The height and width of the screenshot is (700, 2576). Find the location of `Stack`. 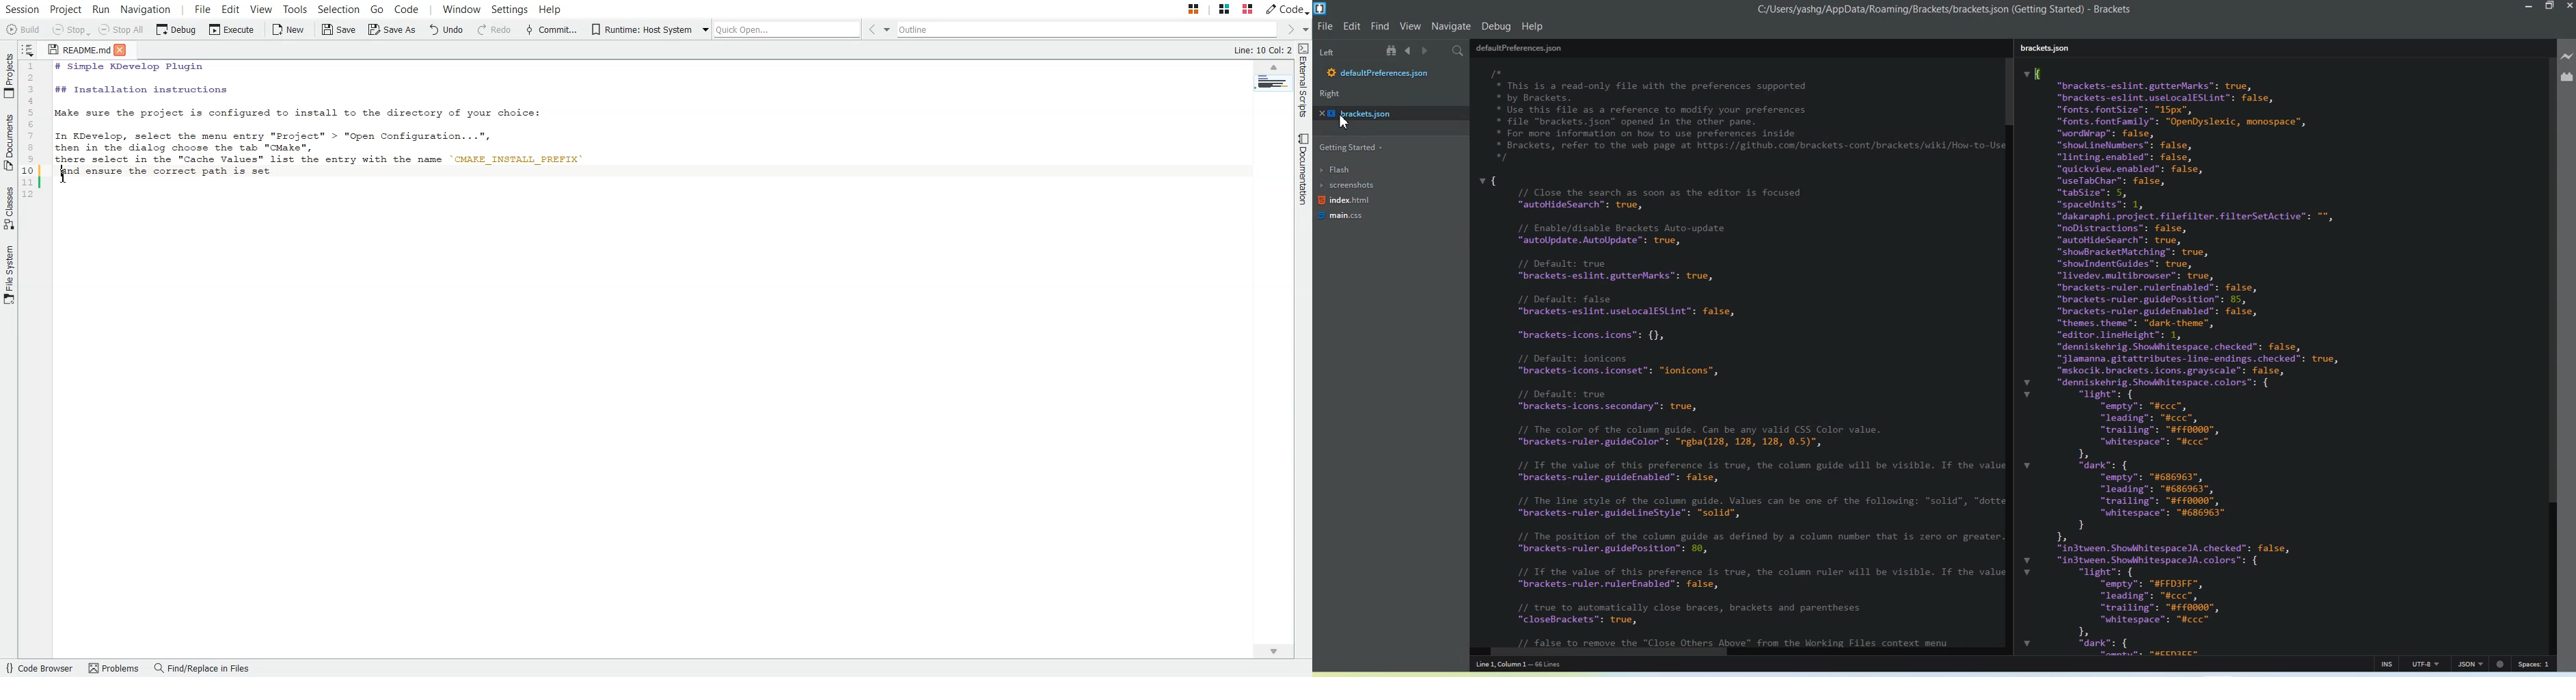

Stack is located at coordinates (1210, 8).